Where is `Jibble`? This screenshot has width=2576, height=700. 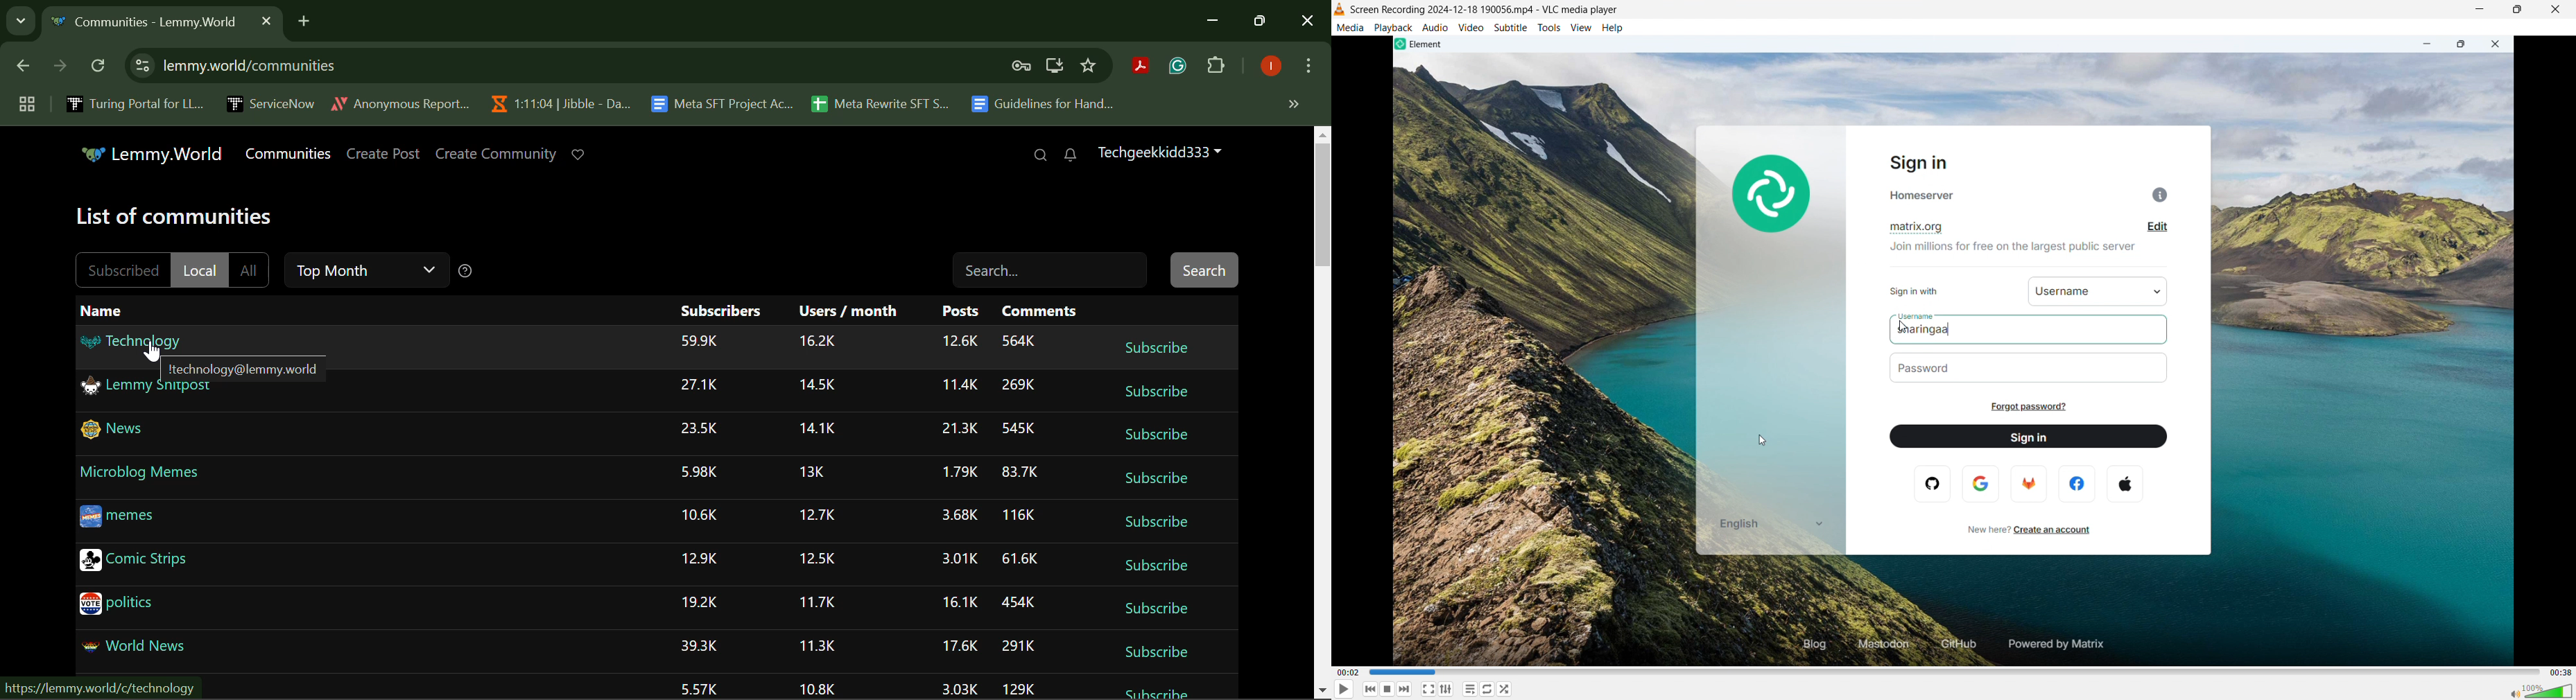 Jibble is located at coordinates (557, 100).